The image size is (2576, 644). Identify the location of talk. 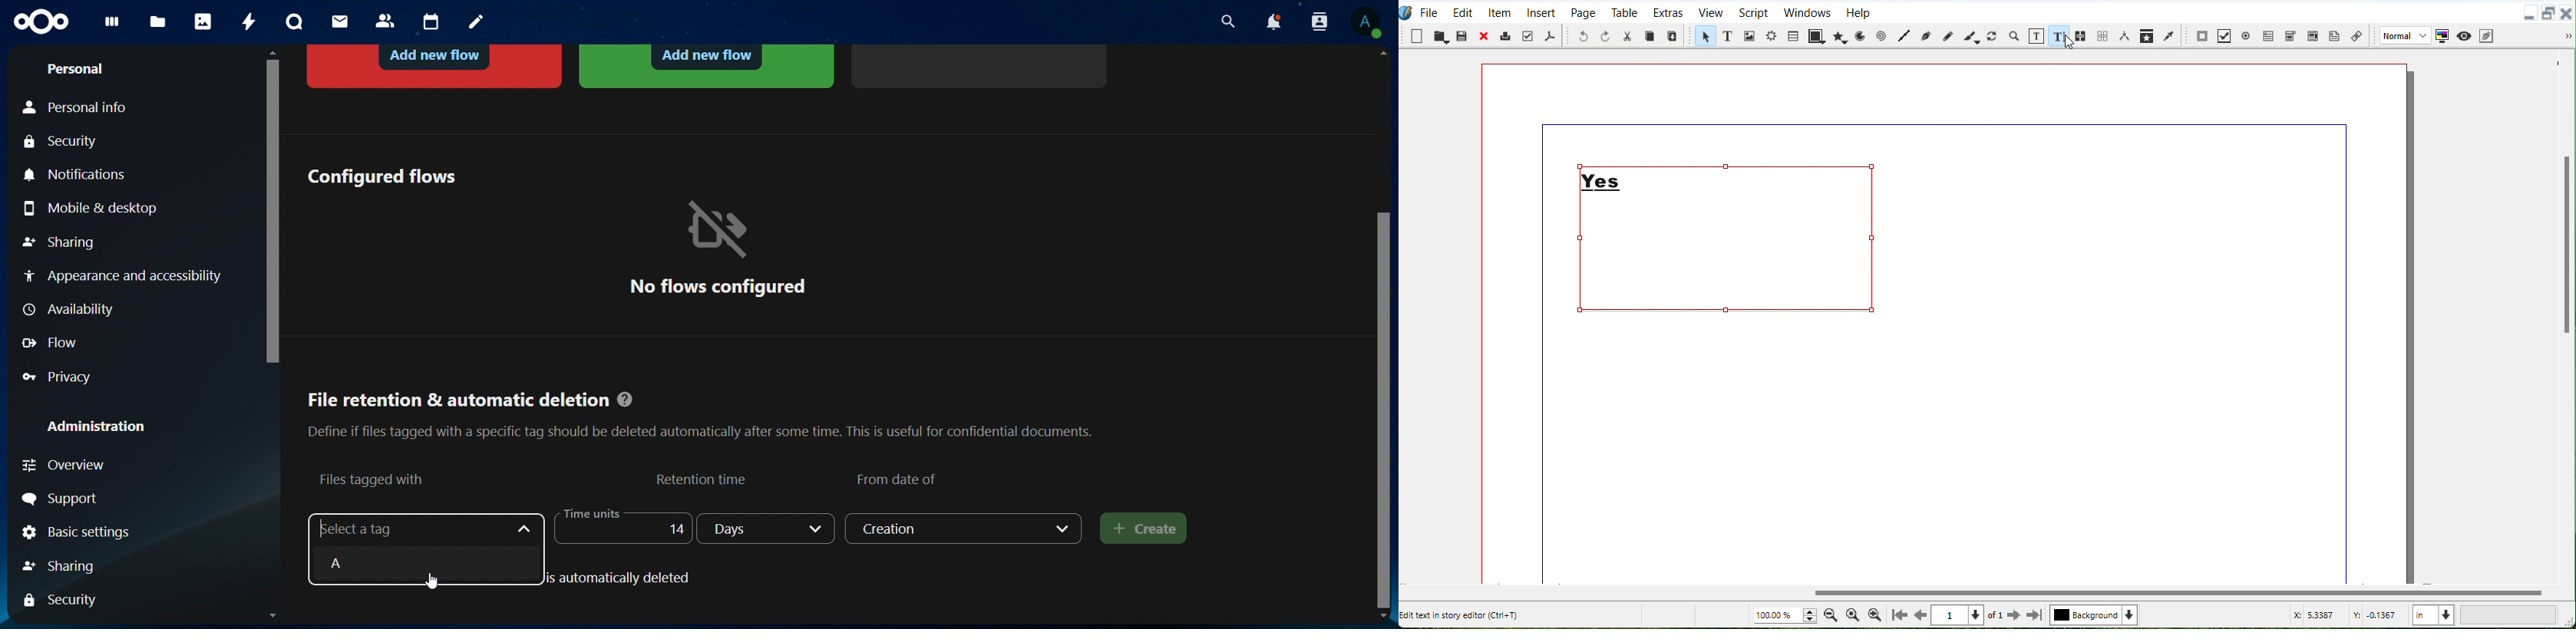
(294, 22).